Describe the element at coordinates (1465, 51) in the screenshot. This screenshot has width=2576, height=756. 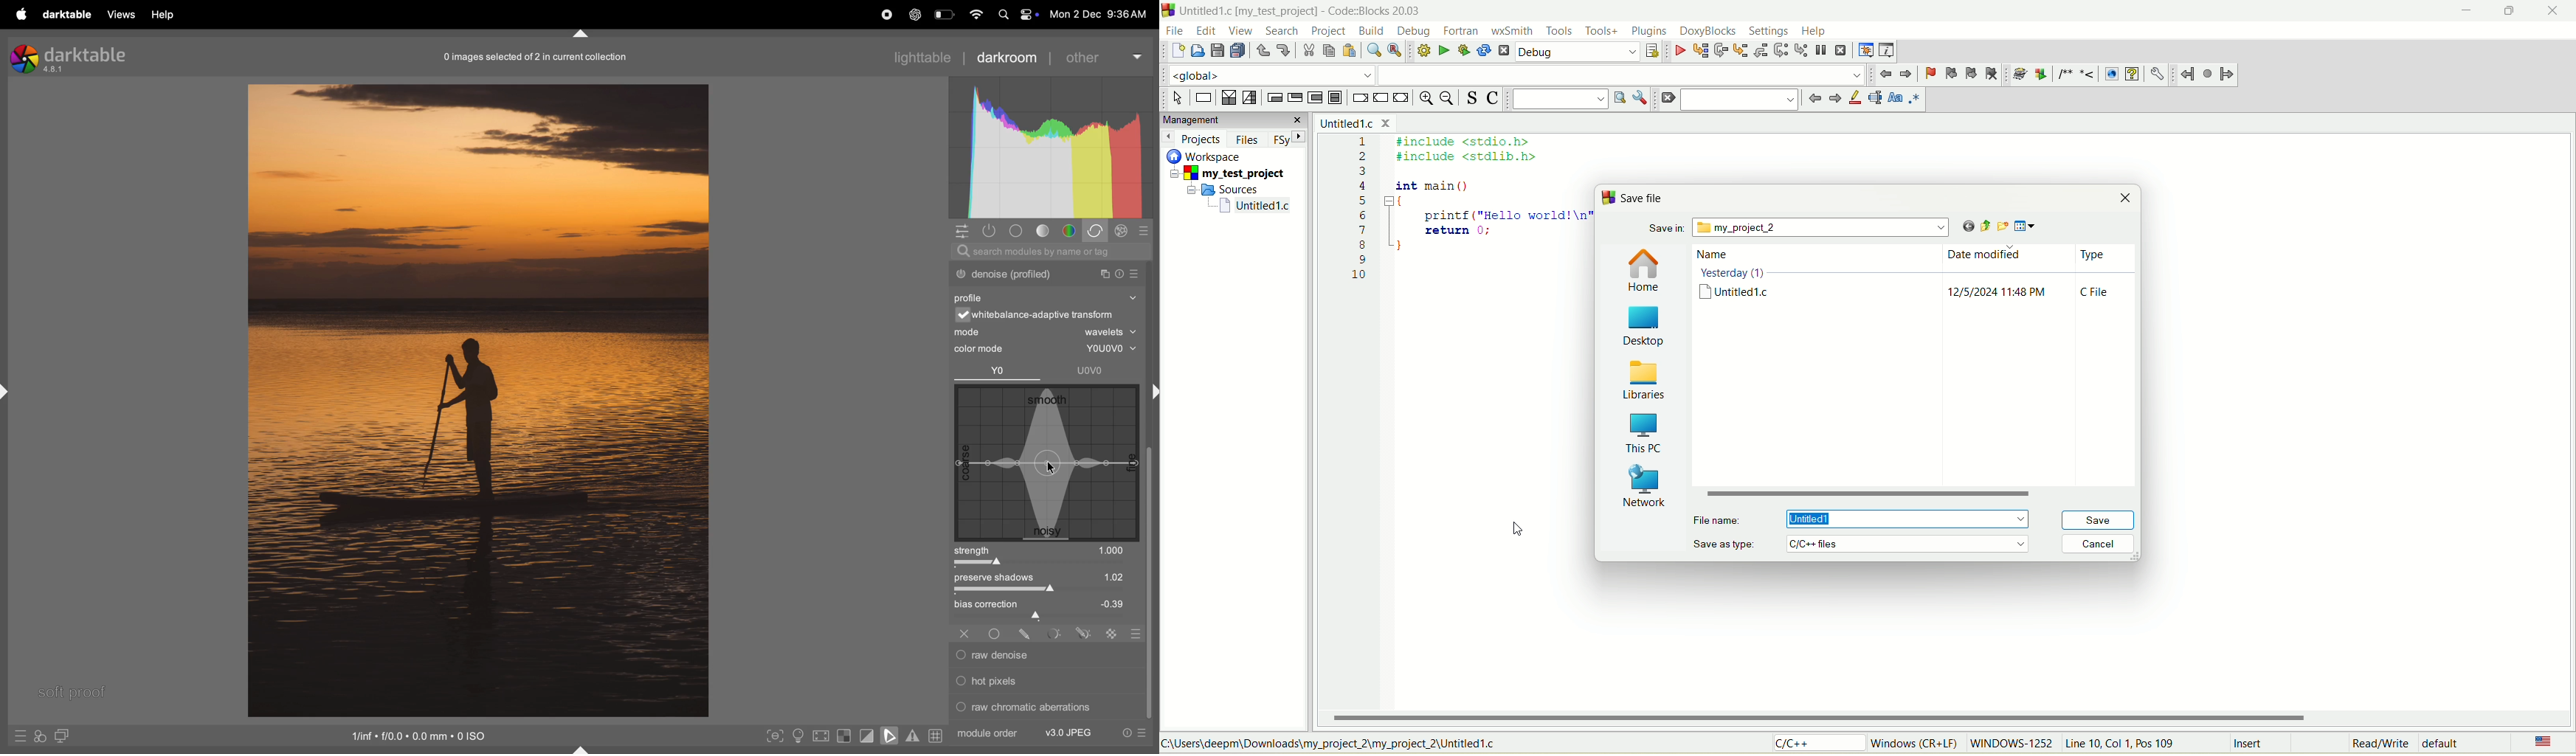
I see `build and run` at that location.